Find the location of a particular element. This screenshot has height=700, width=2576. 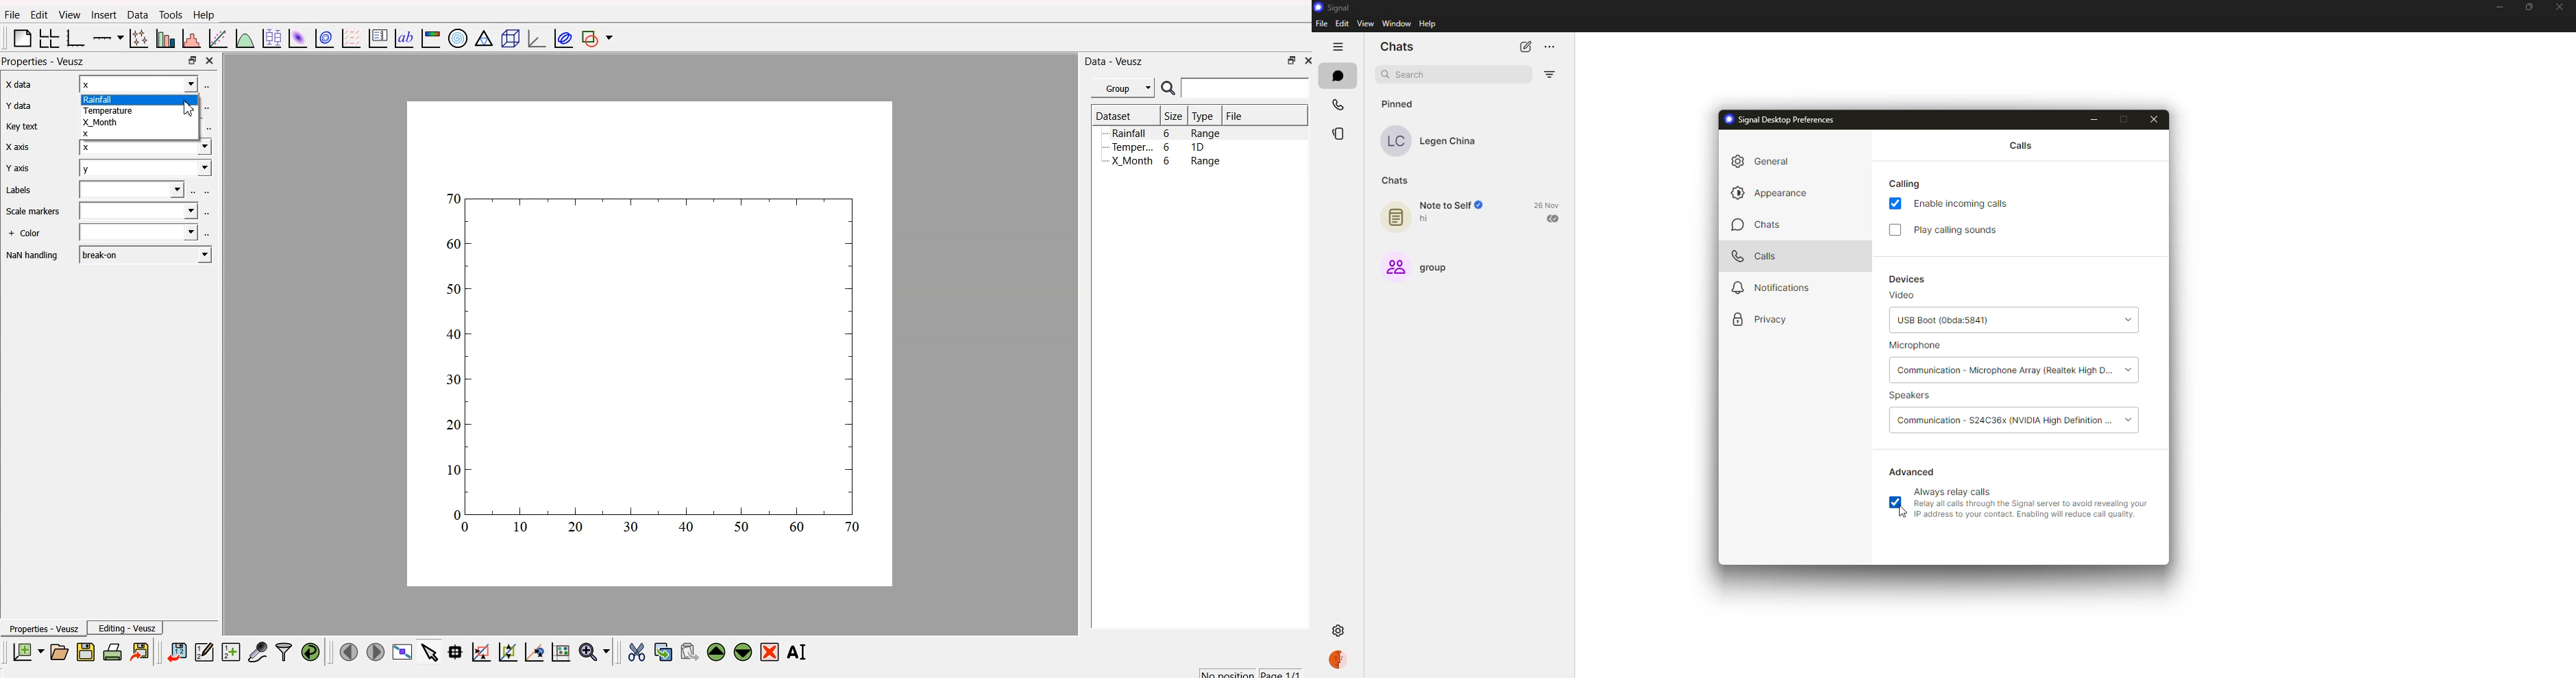

read datapoint on graph is located at coordinates (454, 651).